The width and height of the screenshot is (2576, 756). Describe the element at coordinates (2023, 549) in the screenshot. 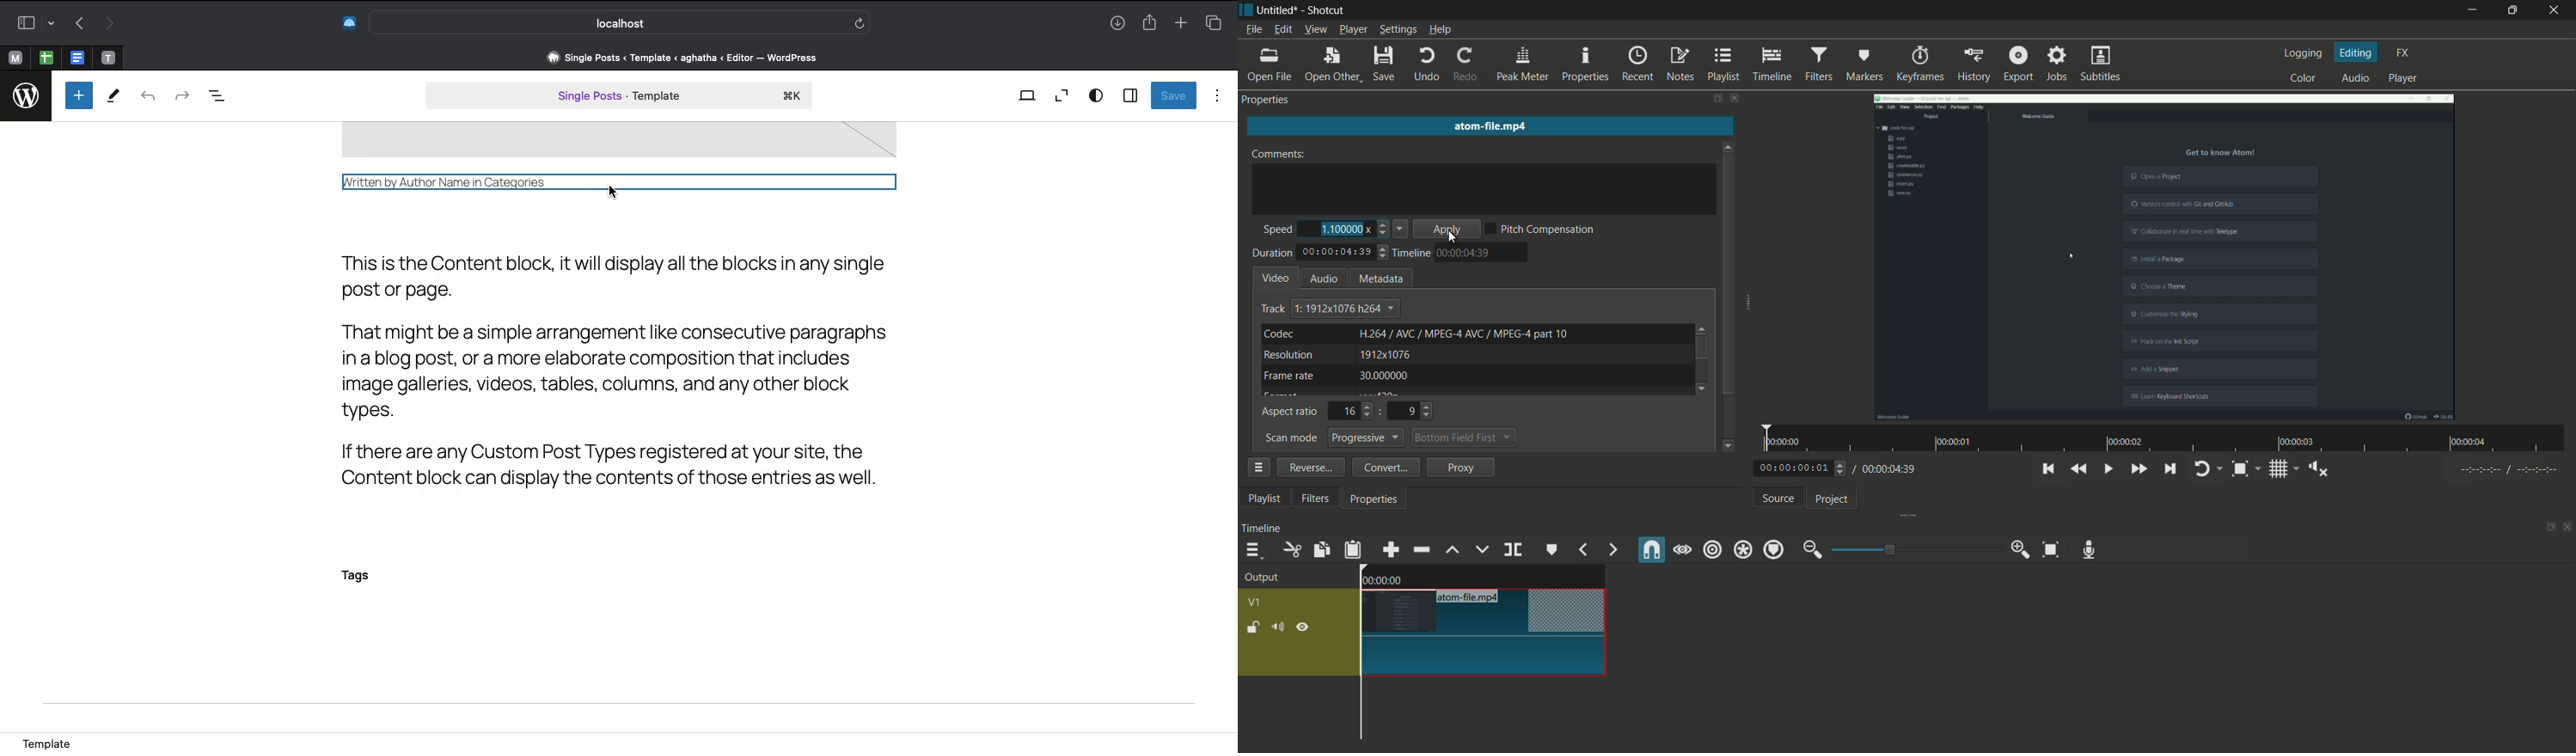

I see `zoom in` at that location.